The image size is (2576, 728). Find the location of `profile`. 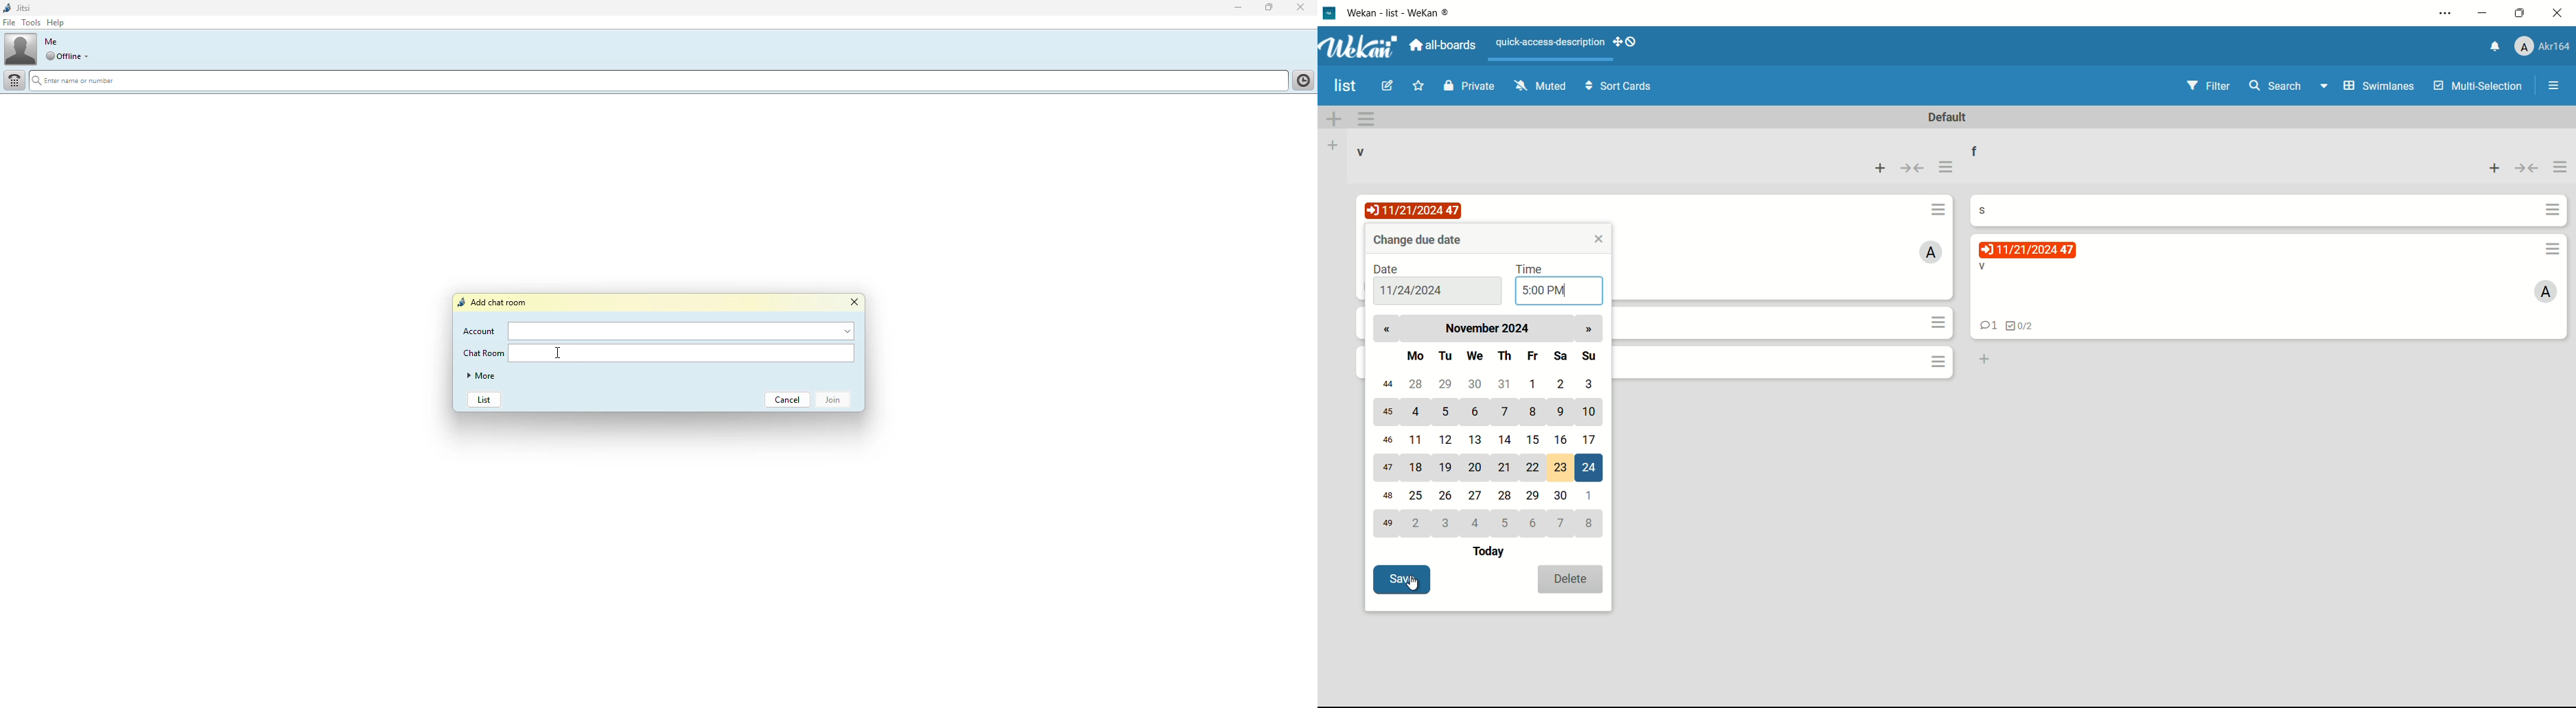

profile is located at coordinates (21, 50).